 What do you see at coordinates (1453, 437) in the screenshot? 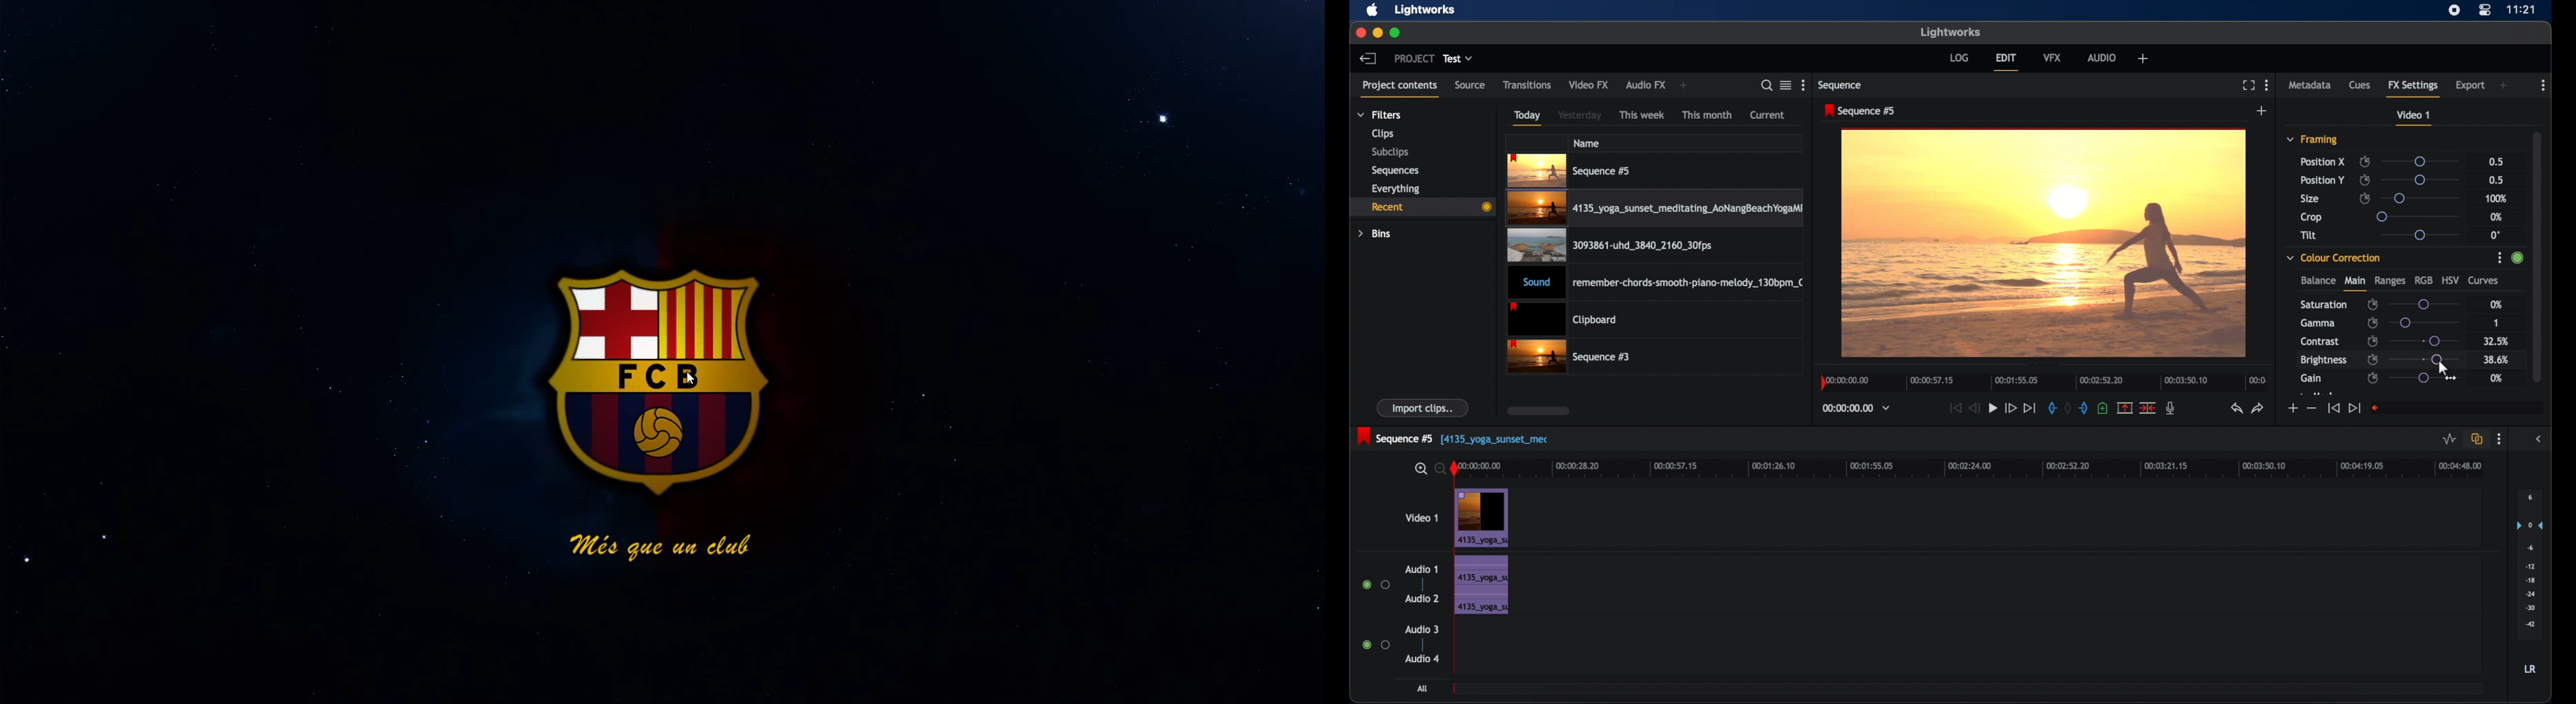
I see `sequence 5` at bounding box center [1453, 437].